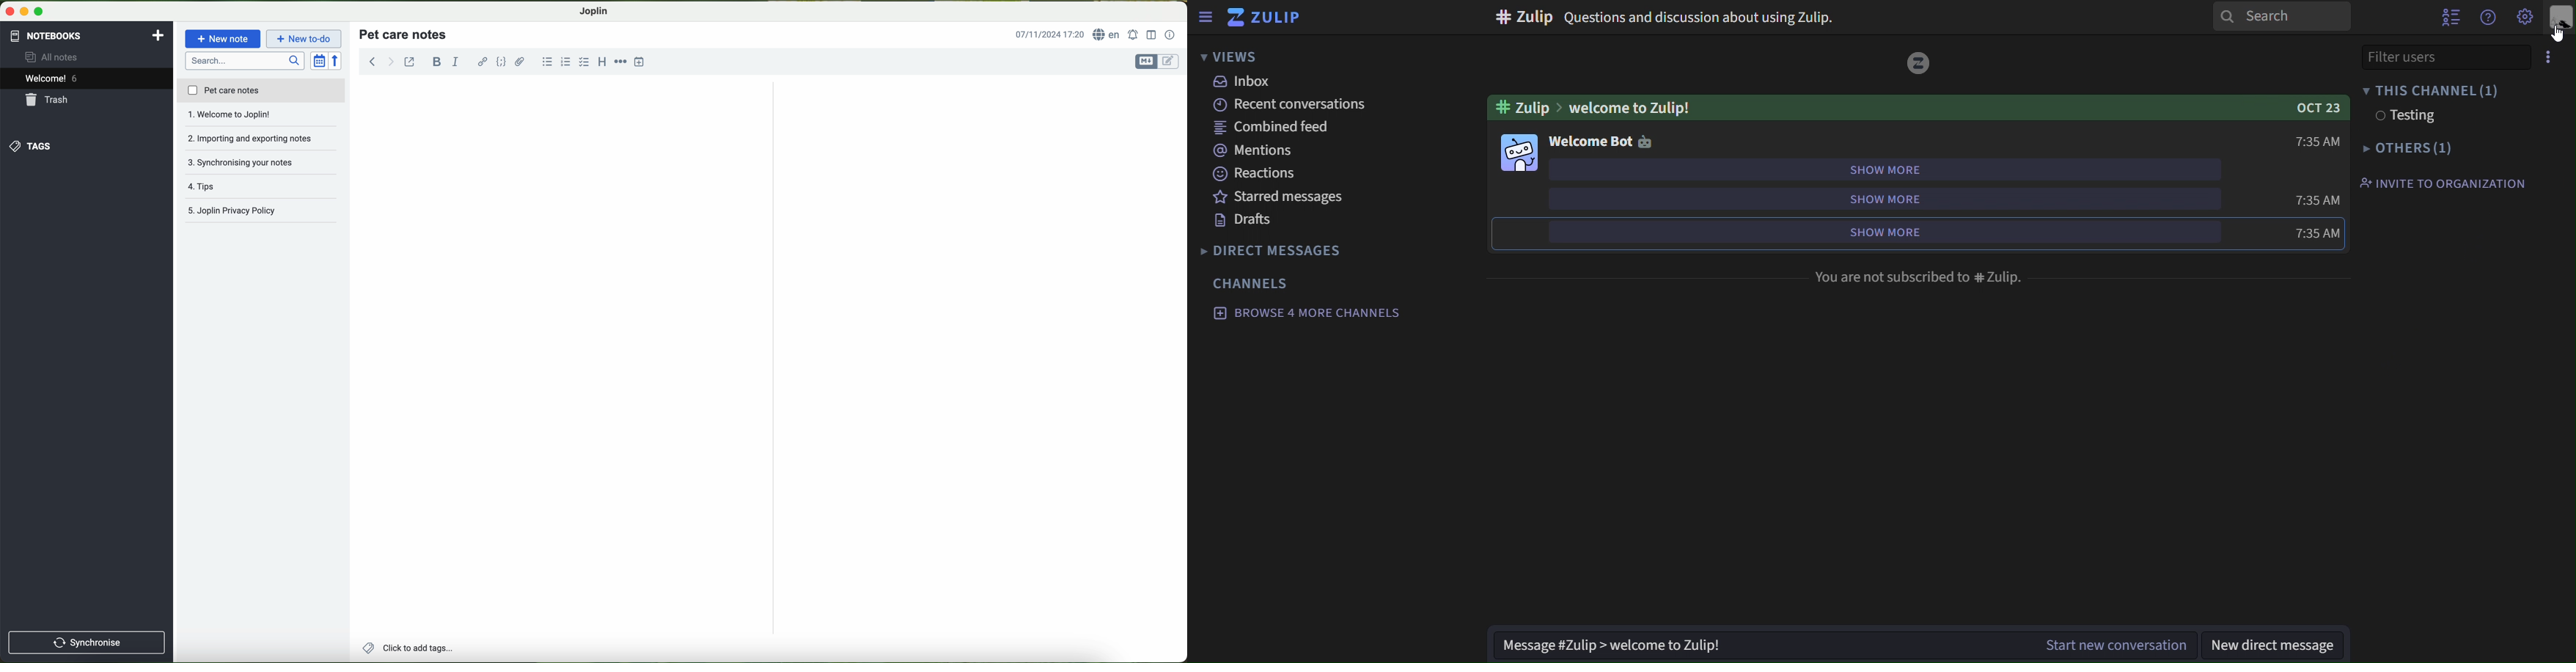 The height and width of the screenshot is (672, 2576). Describe the element at coordinates (520, 61) in the screenshot. I see `attach file` at that location.